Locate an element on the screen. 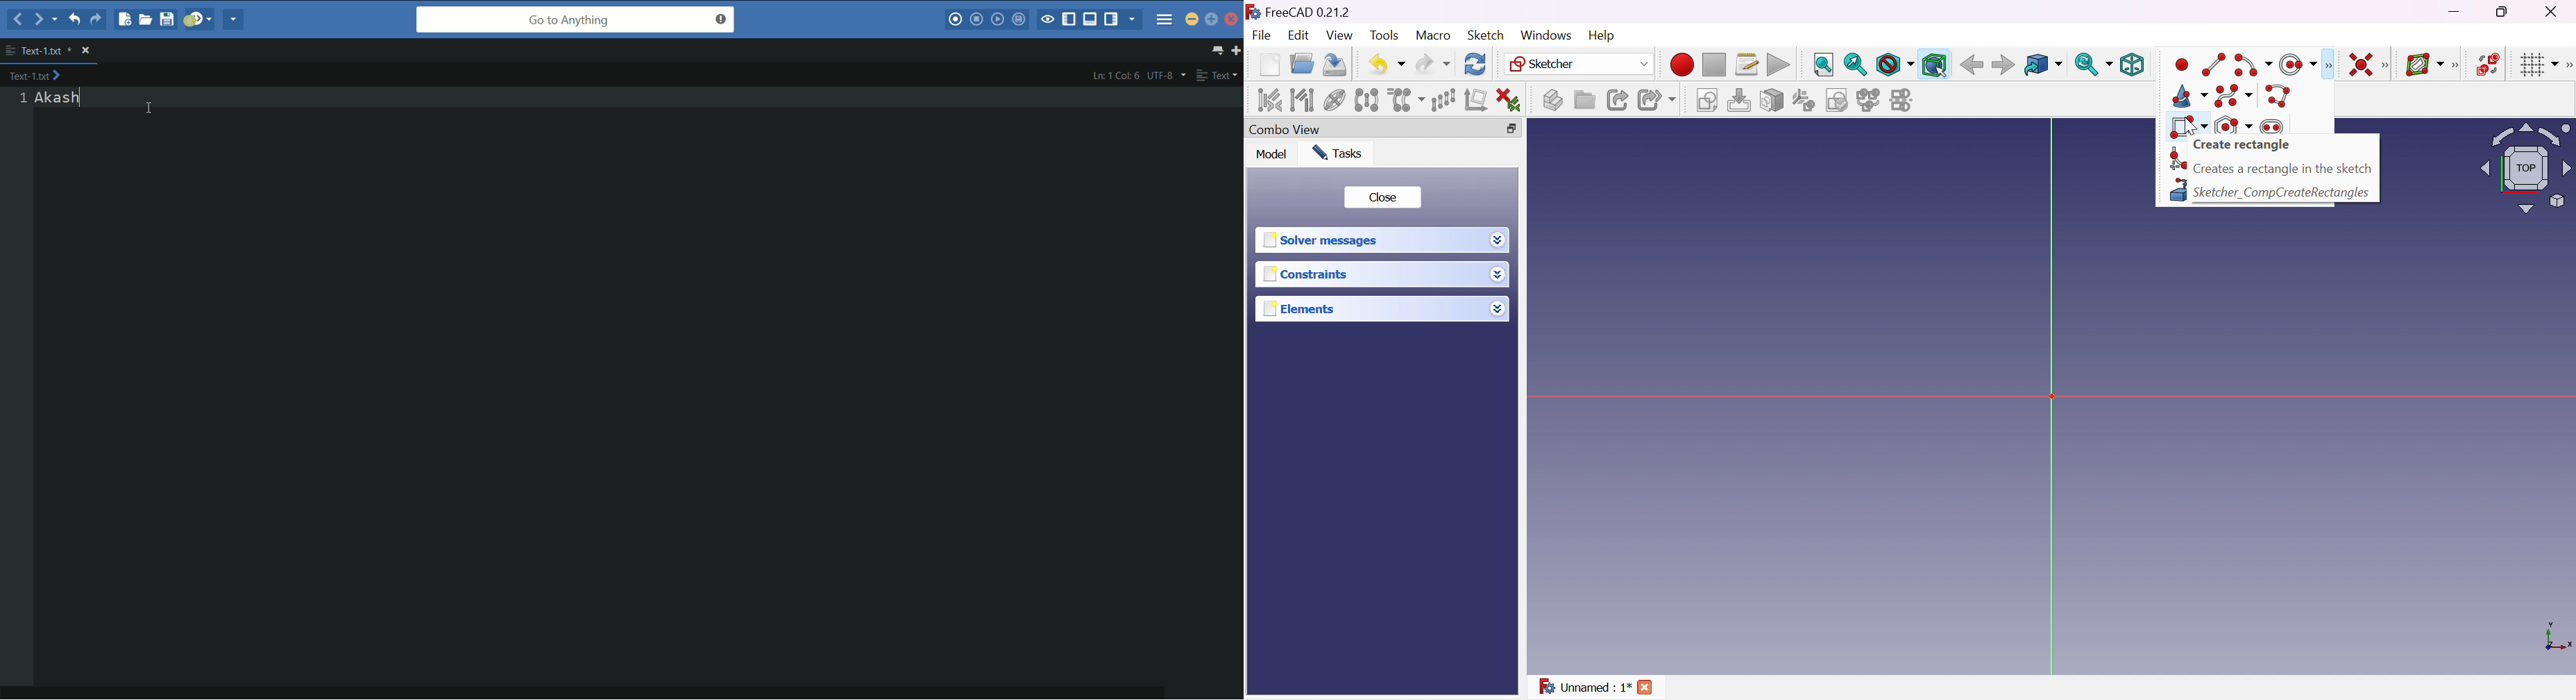 This screenshot has width=2576, height=700. Make link is located at coordinates (1620, 101).